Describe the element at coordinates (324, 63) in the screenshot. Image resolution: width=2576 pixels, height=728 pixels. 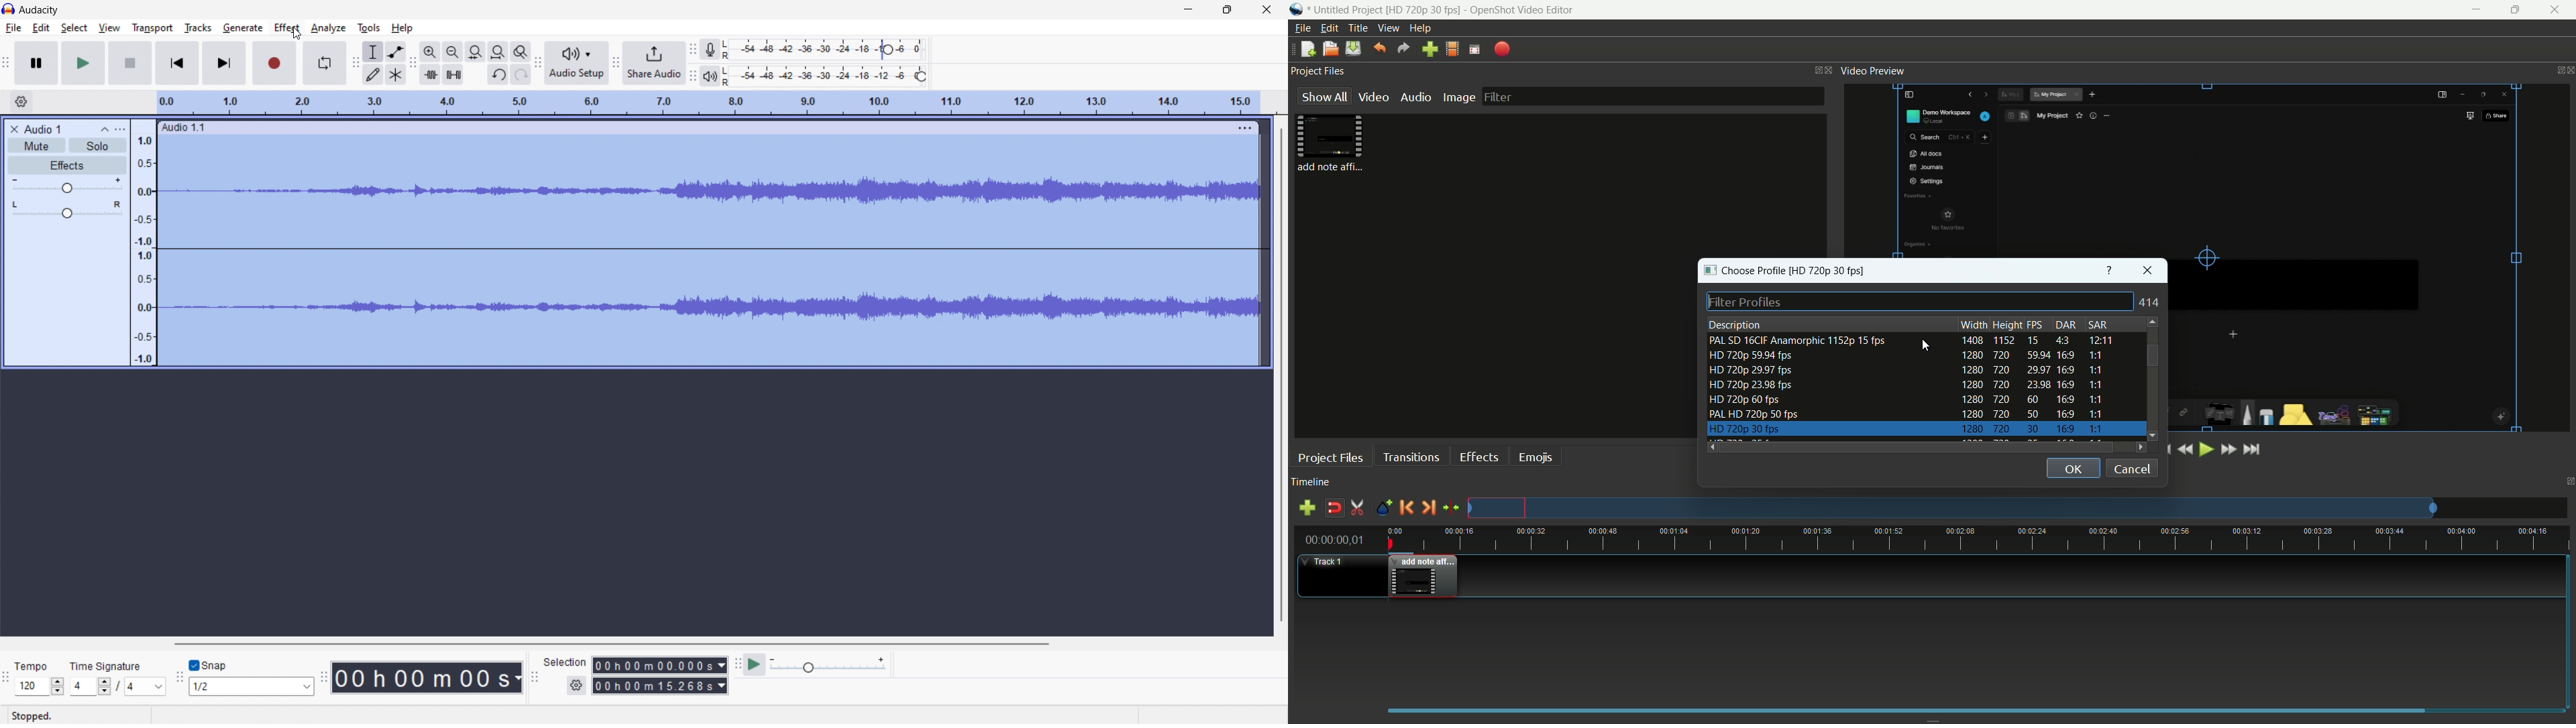
I see `enable looping` at that location.